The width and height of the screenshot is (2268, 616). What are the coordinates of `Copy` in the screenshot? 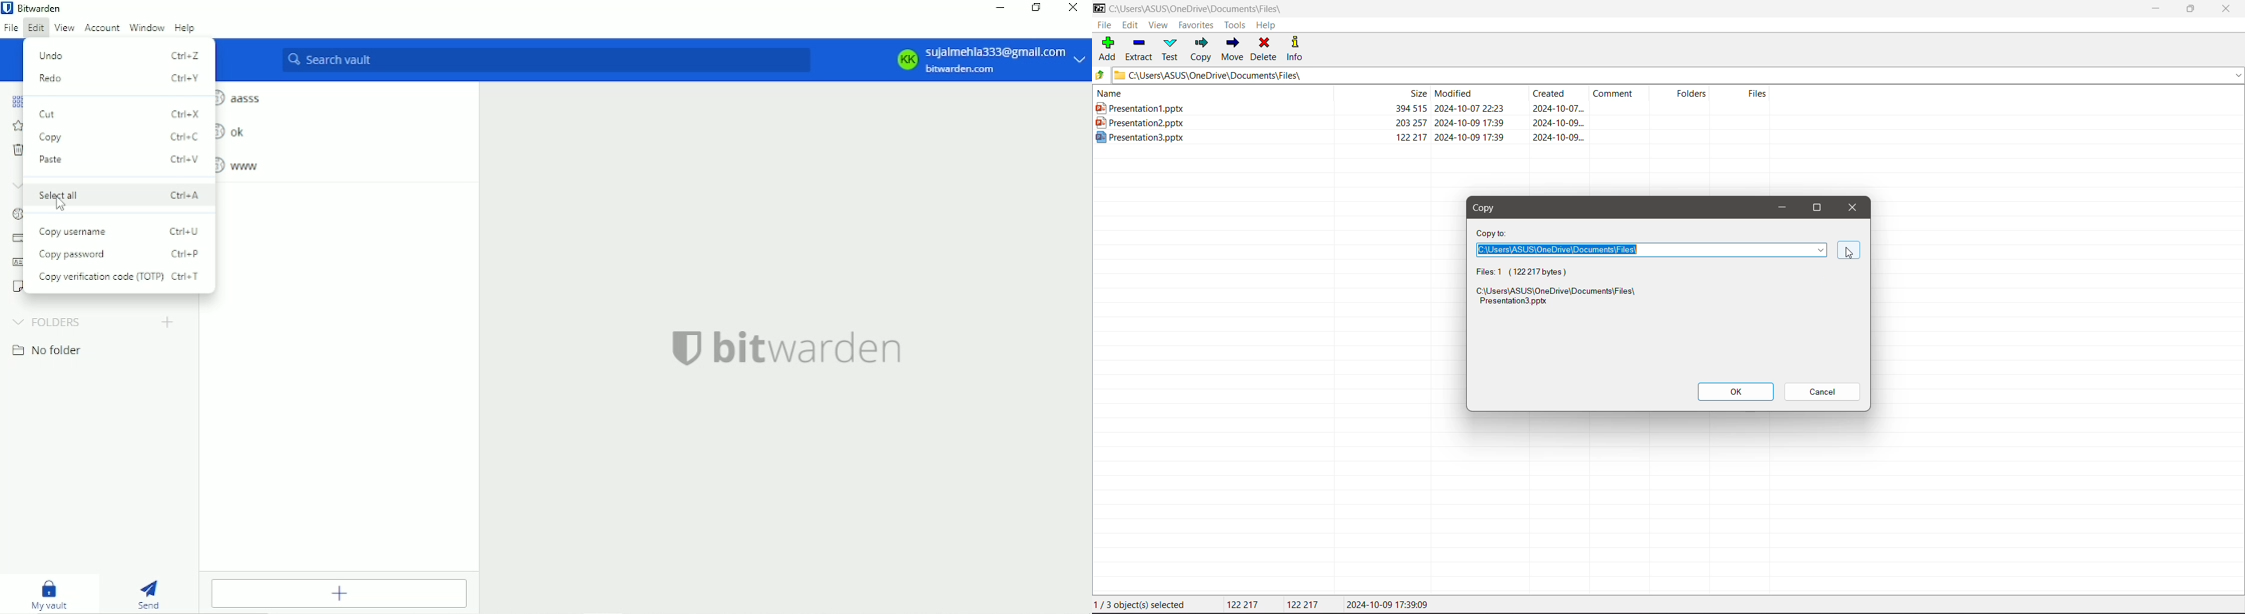 It's located at (1201, 50).